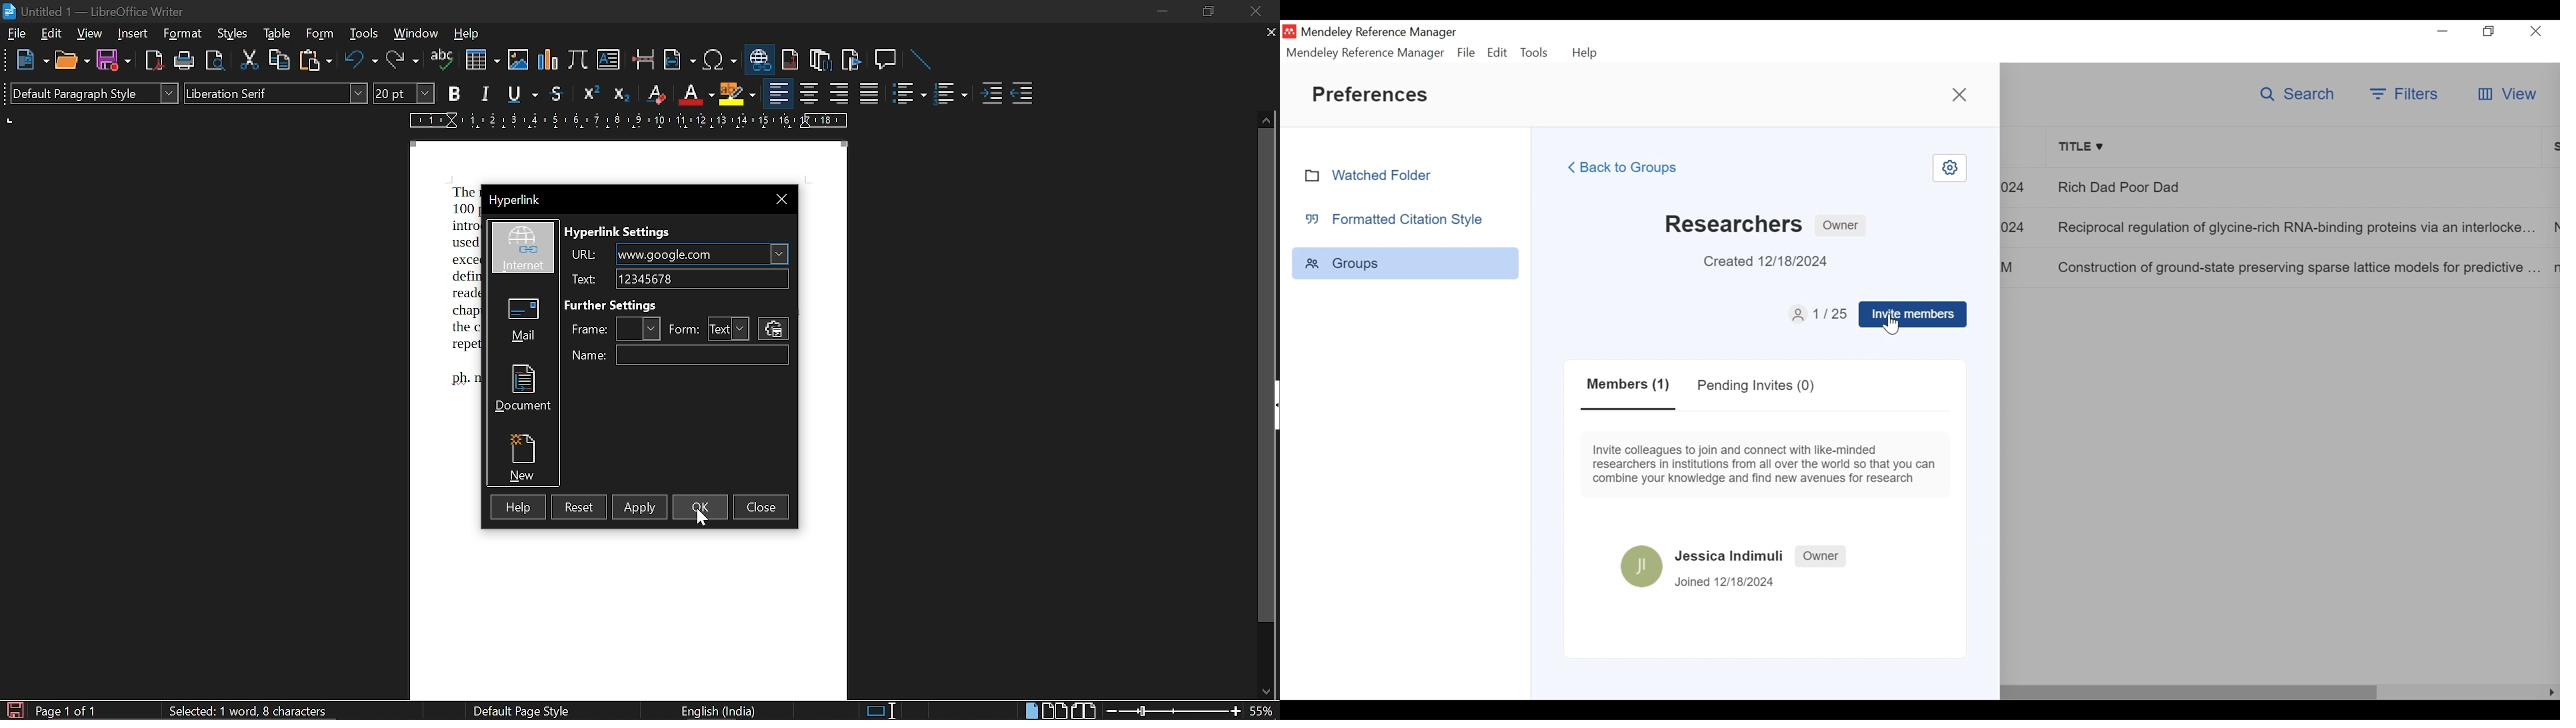  I want to click on minimize, so click(1162, 12).